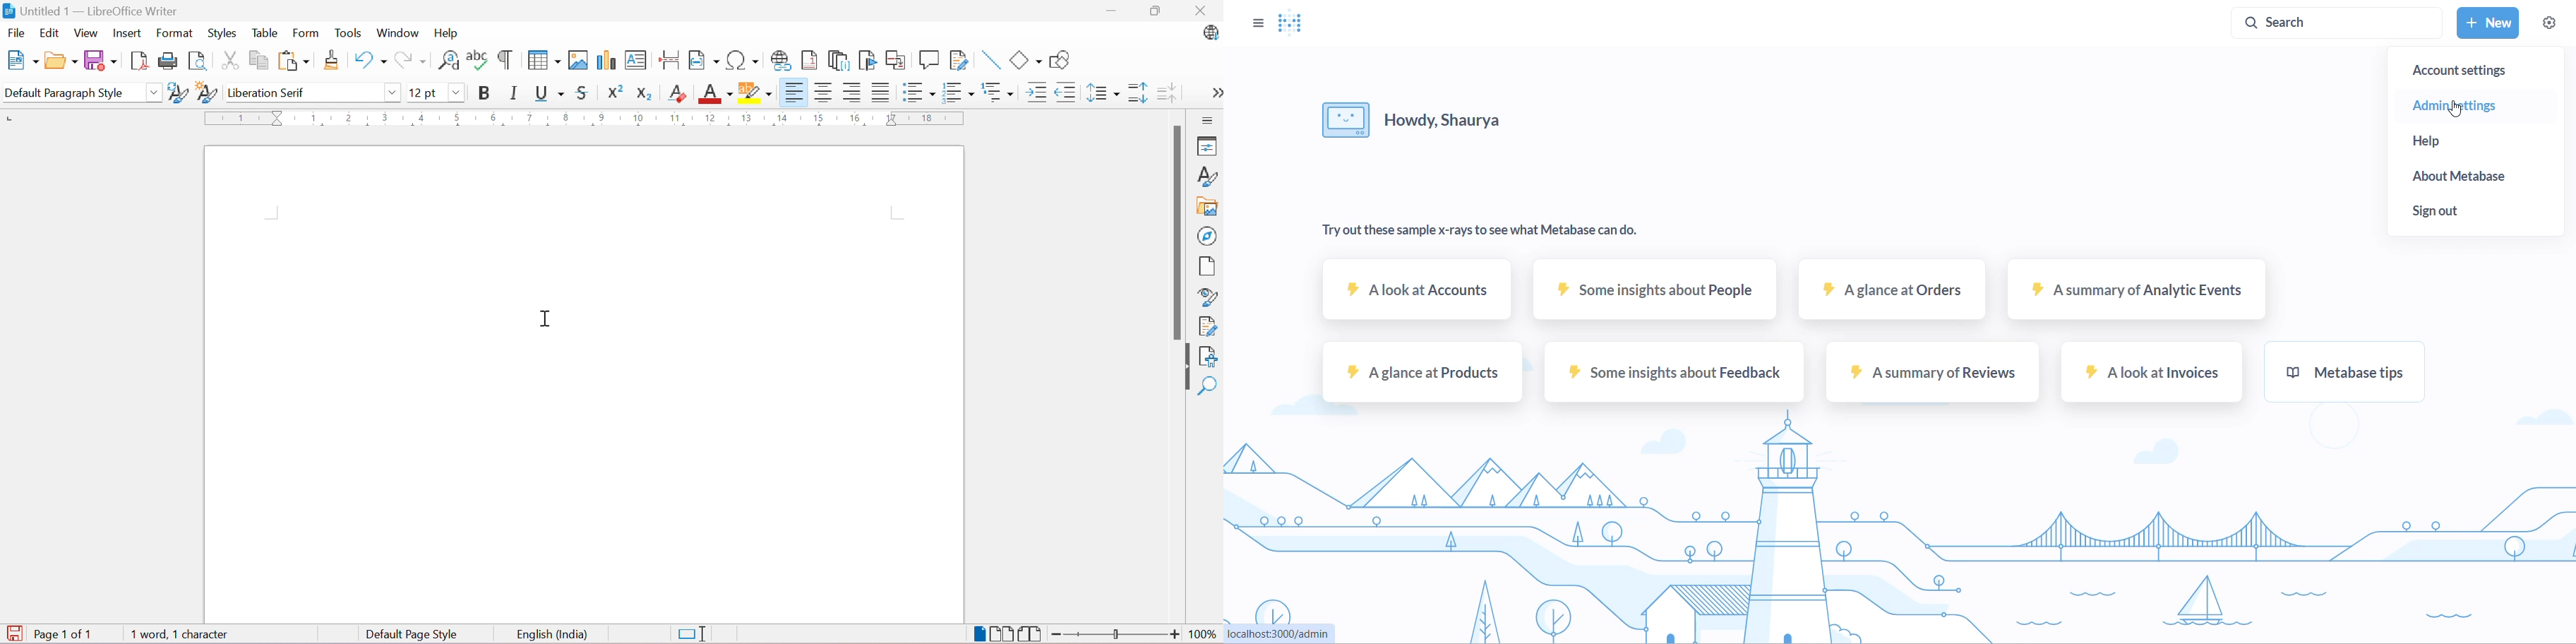 The height and width of the screenshot is (644, 2576). What do you see at coordinates (1117, 634) in the screenshot?
I see `Slider` at bounding box center [1117, 634].